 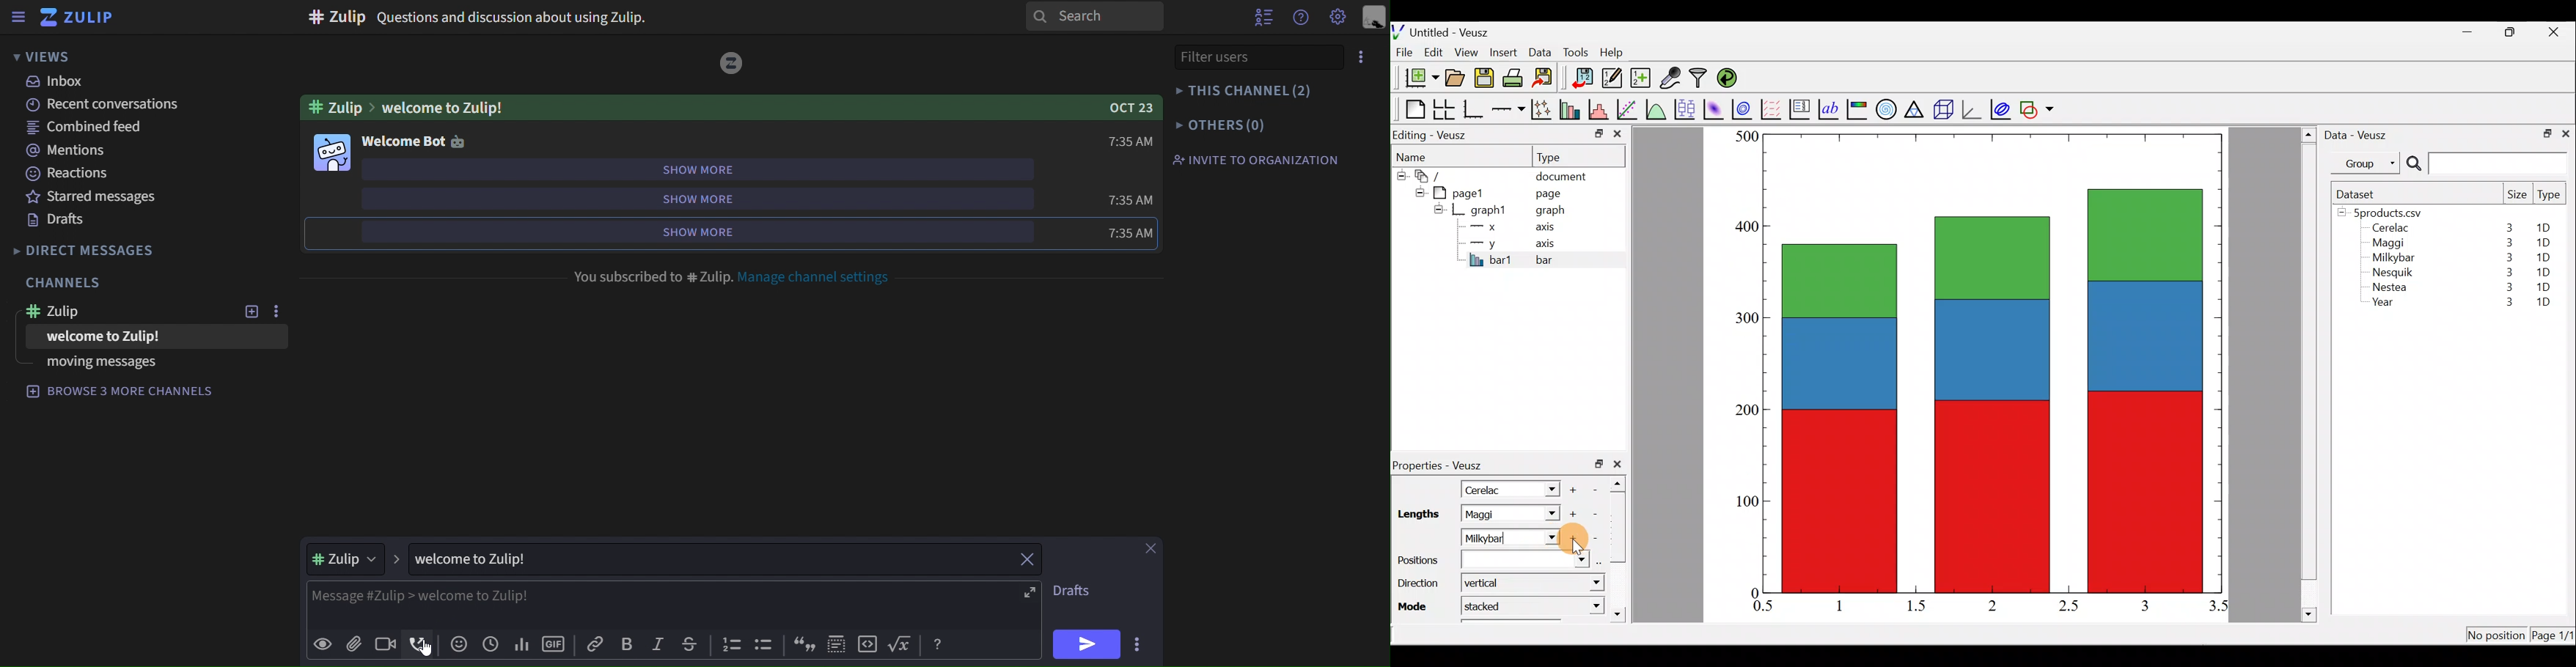 What do you see at coordinates (727, 231) in the screenshot?
I see `show more` at bounding box center [727, 231].